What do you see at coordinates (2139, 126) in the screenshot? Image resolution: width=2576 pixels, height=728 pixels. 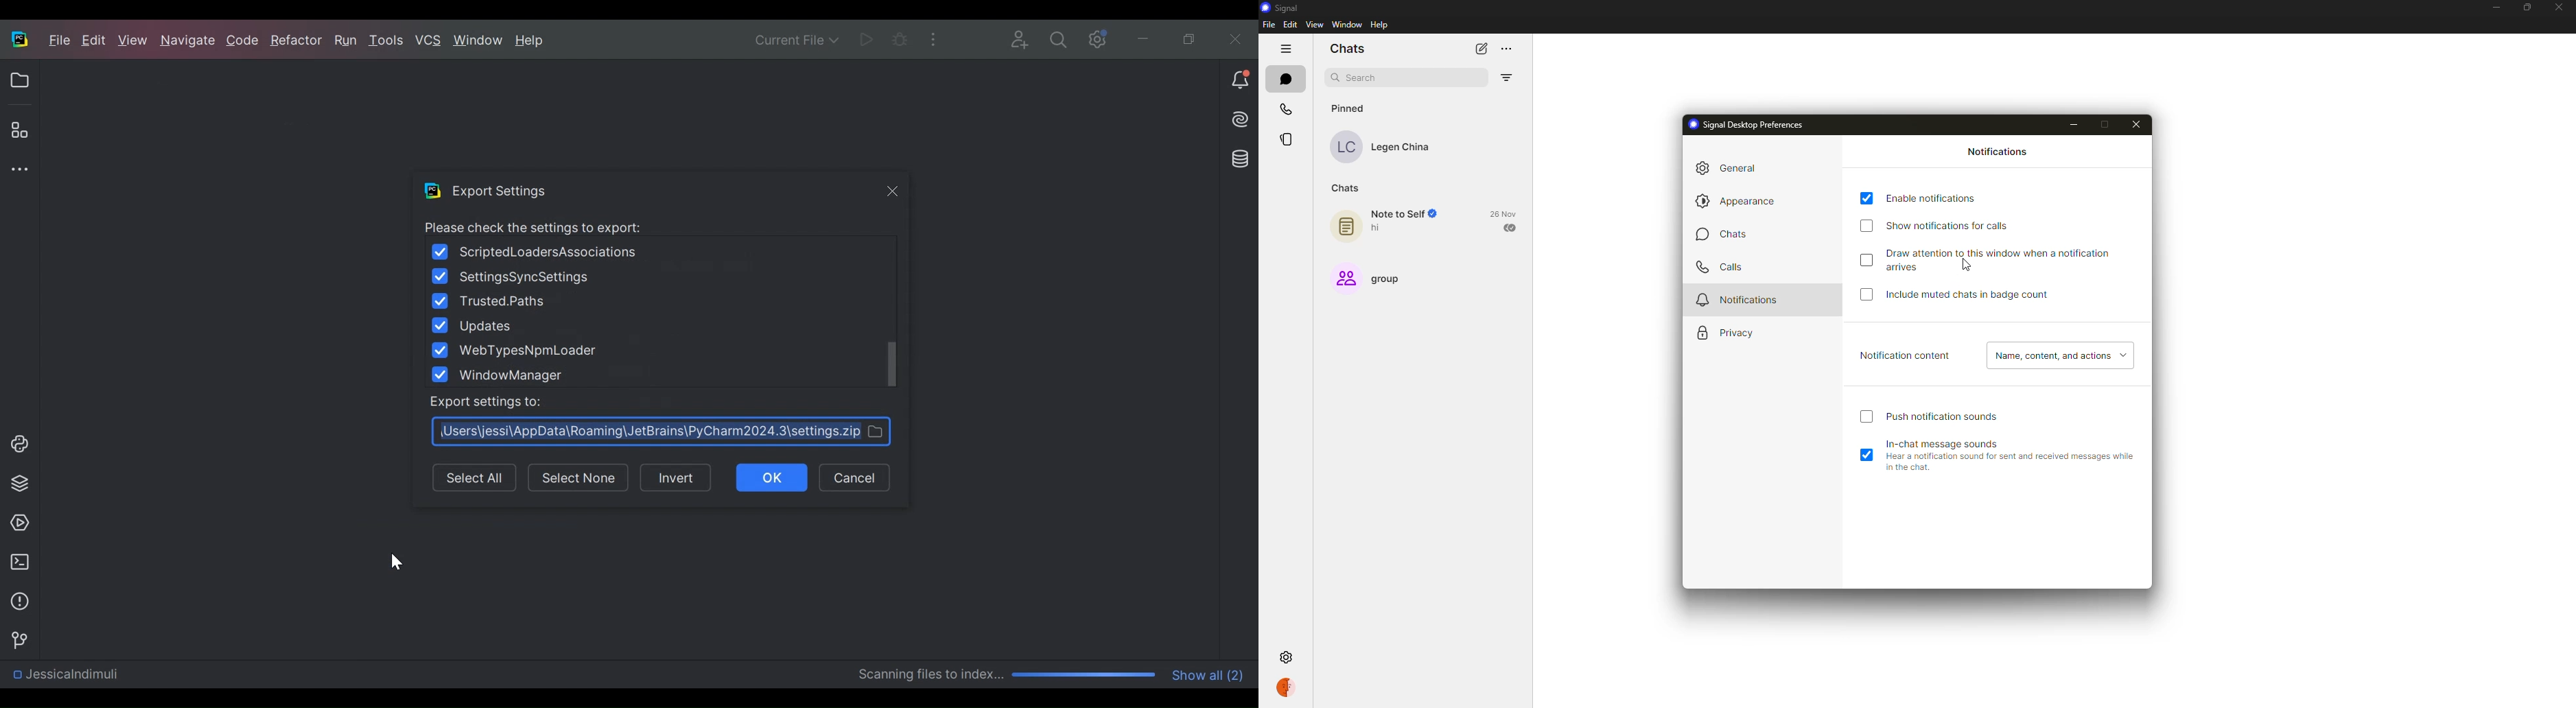 I see `close` at bounding box center [2139, 126].